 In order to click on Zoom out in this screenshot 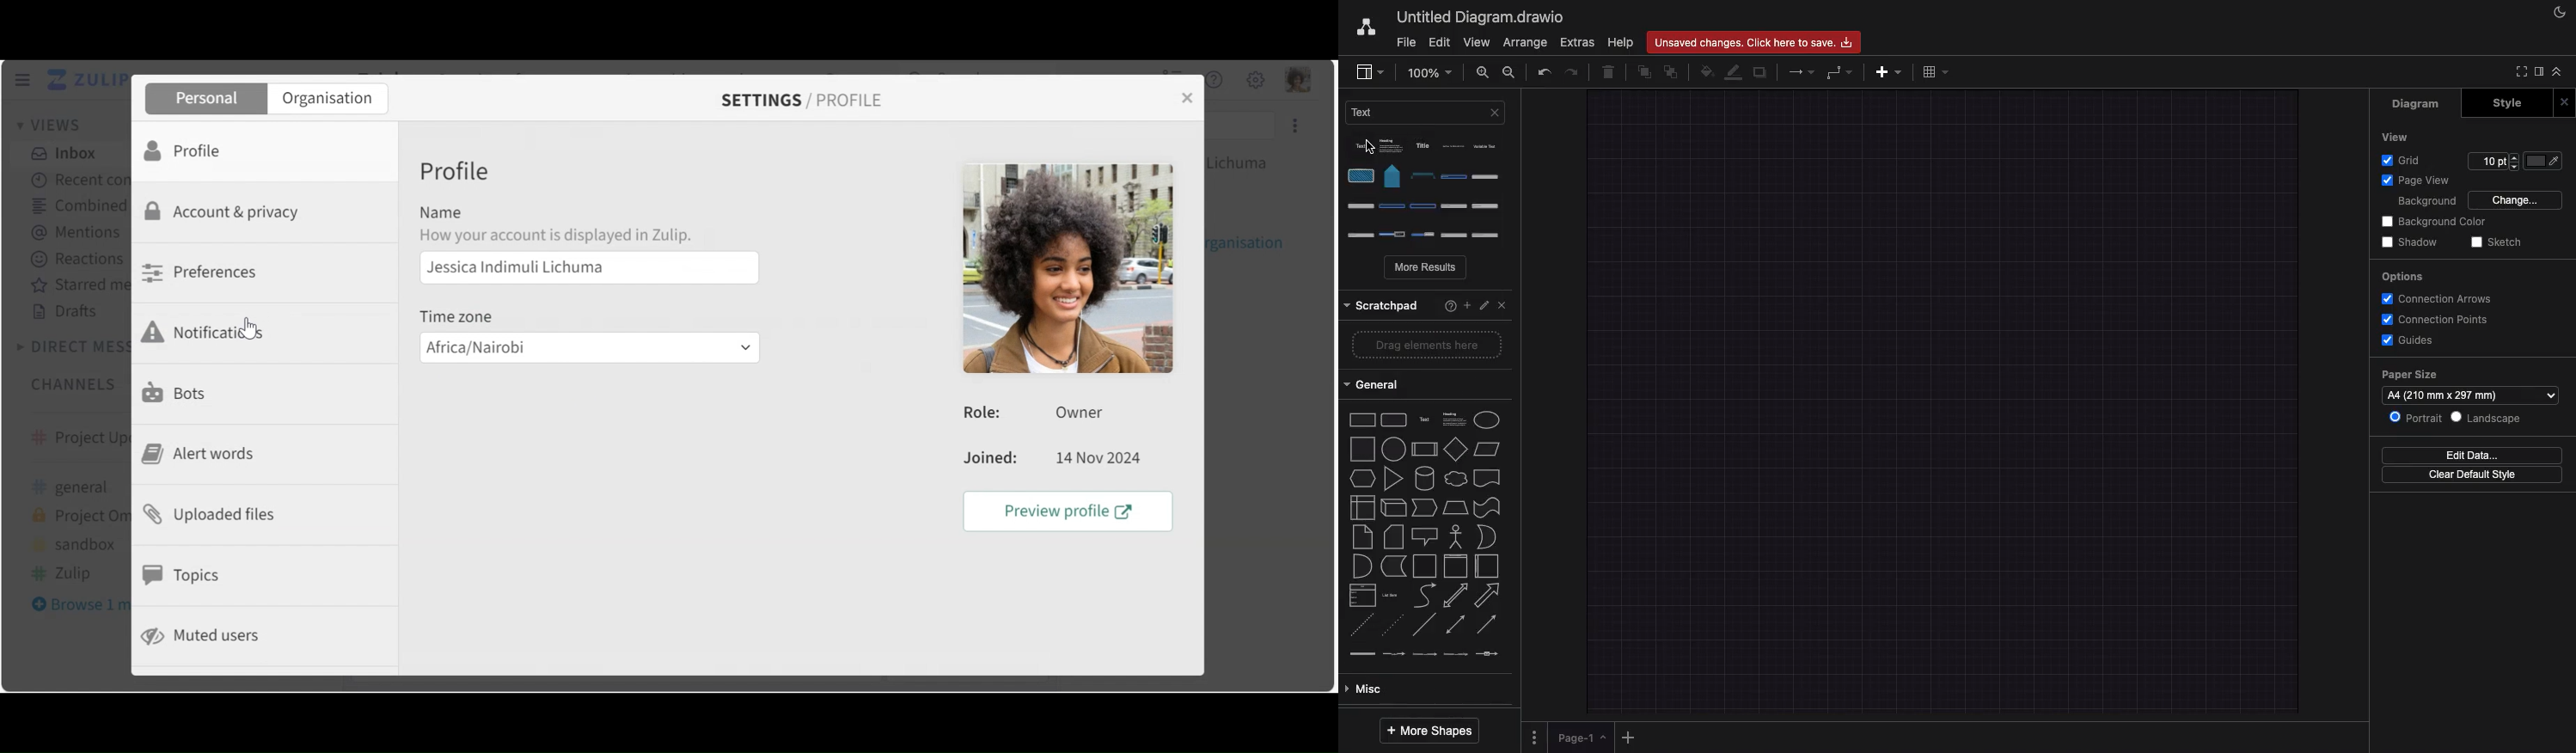, I will do `click(1509, 74)`.